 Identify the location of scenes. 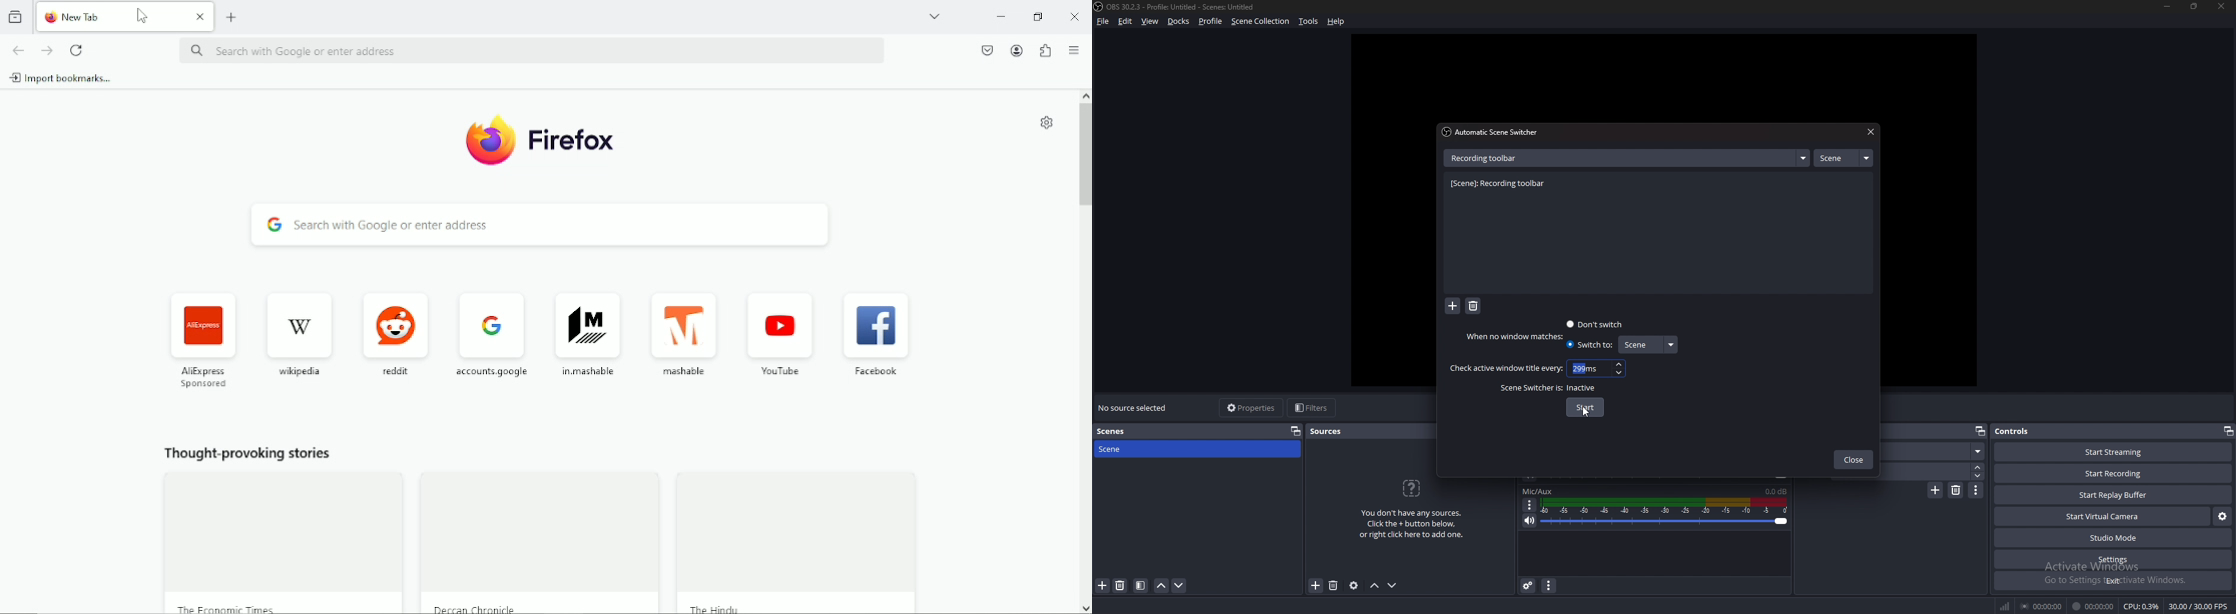
(1121, 432).